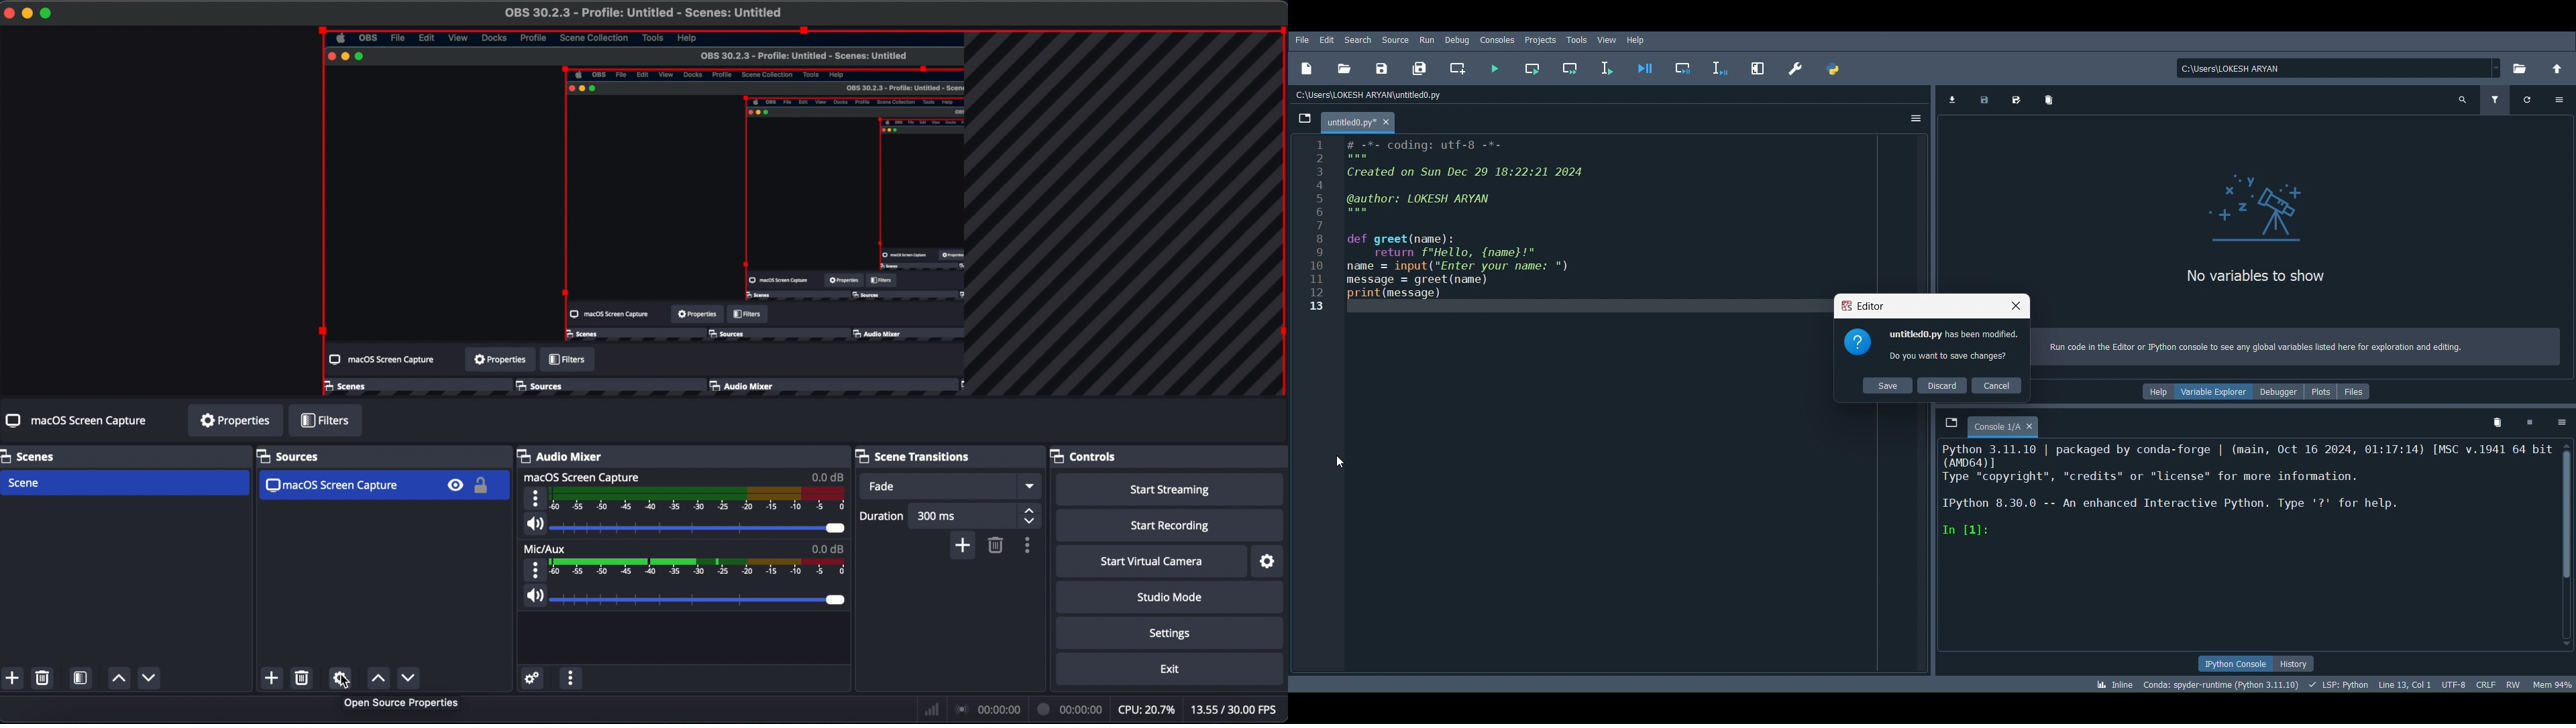 The height and width of the screenshot is (728, 2576). I want to click on help, so click(2155, 394).